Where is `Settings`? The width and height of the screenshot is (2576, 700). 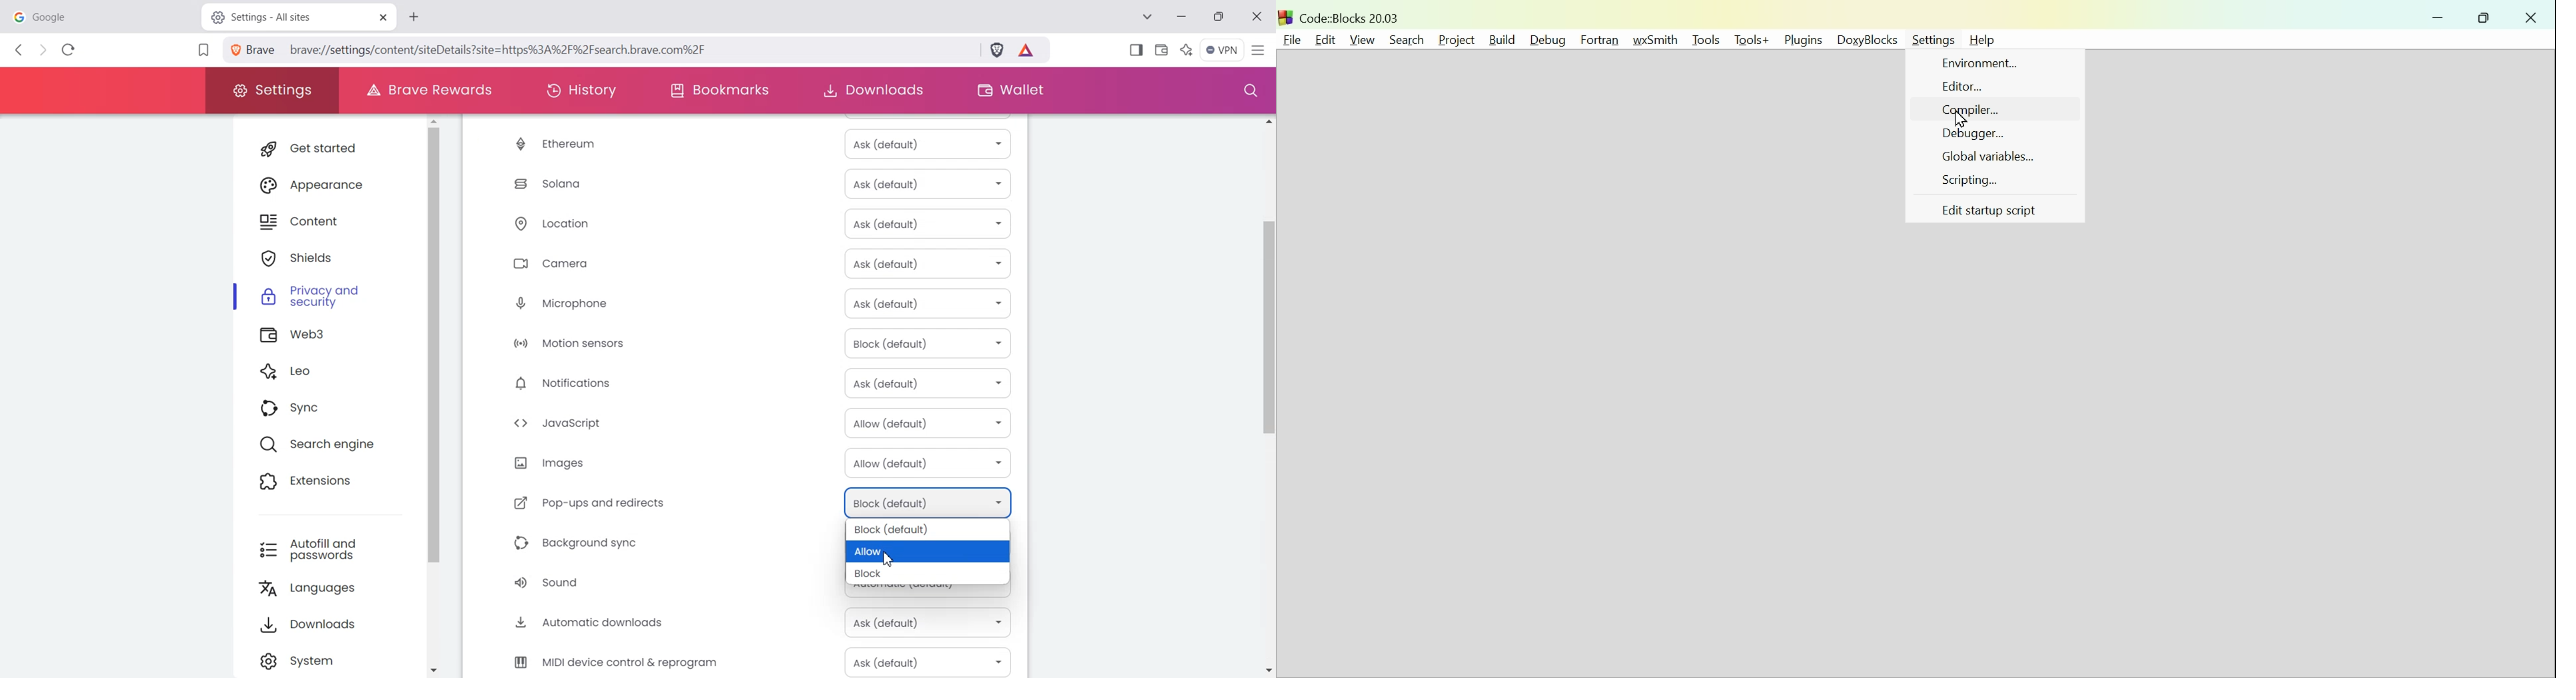
Settings is located at coordinates (271, 90).